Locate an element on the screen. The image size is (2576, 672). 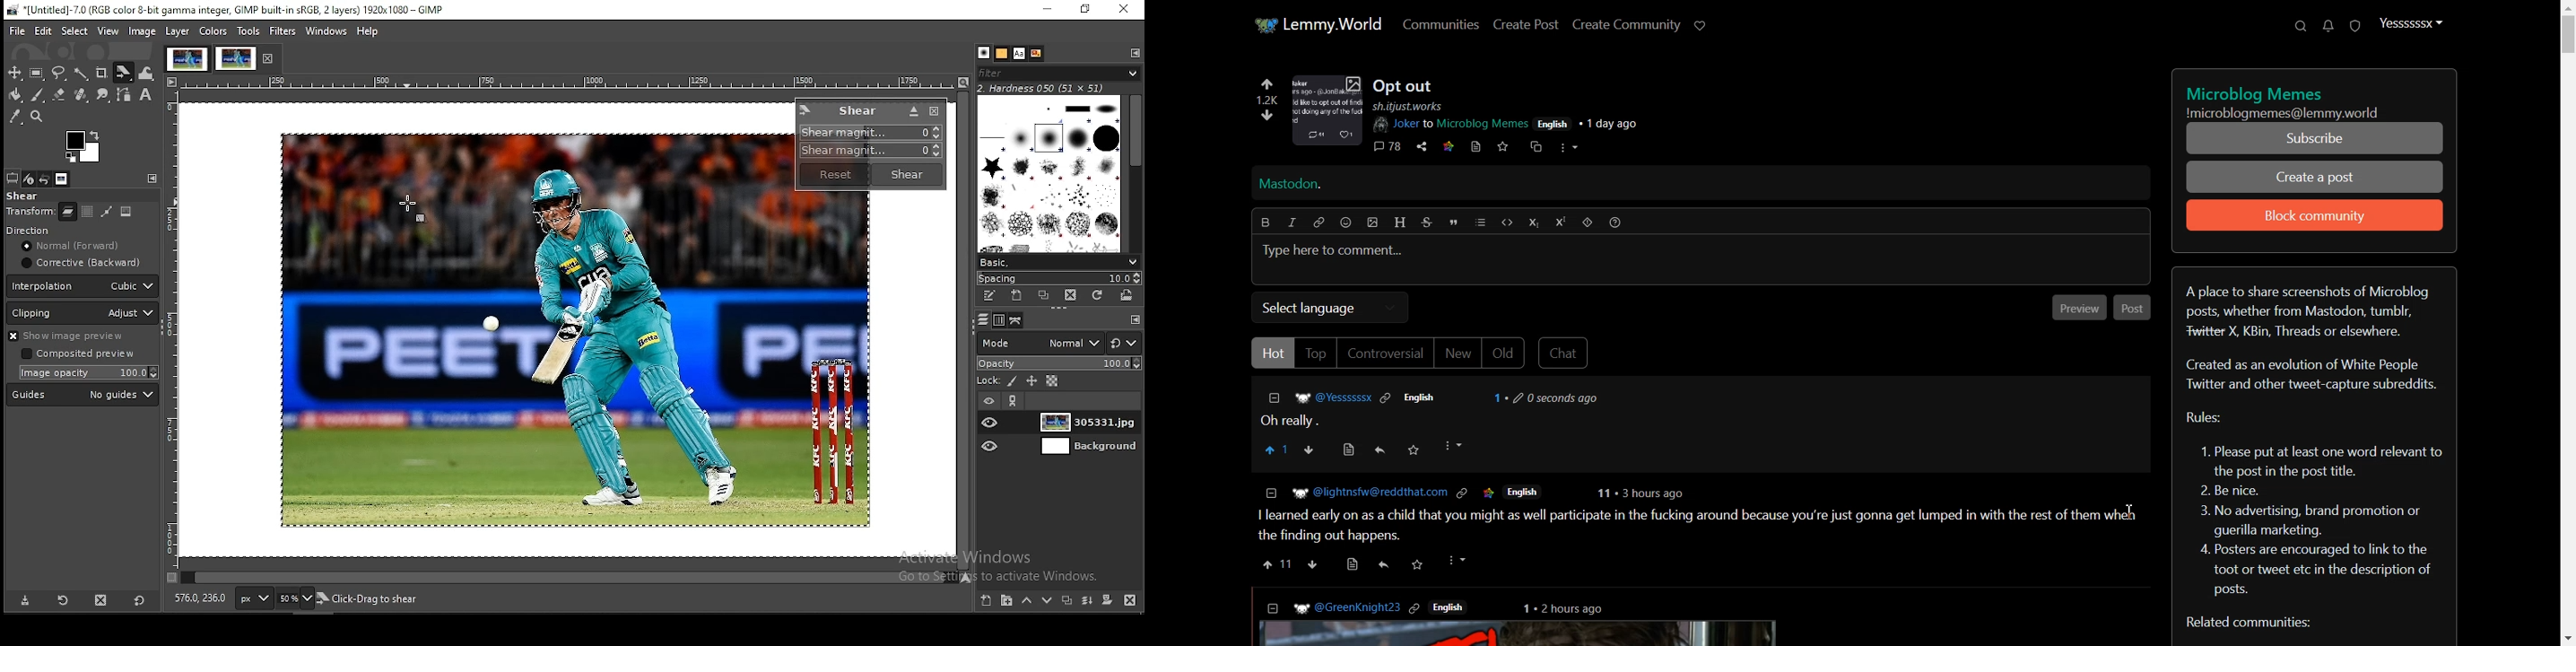
title is located at coordinates (2253, 93).